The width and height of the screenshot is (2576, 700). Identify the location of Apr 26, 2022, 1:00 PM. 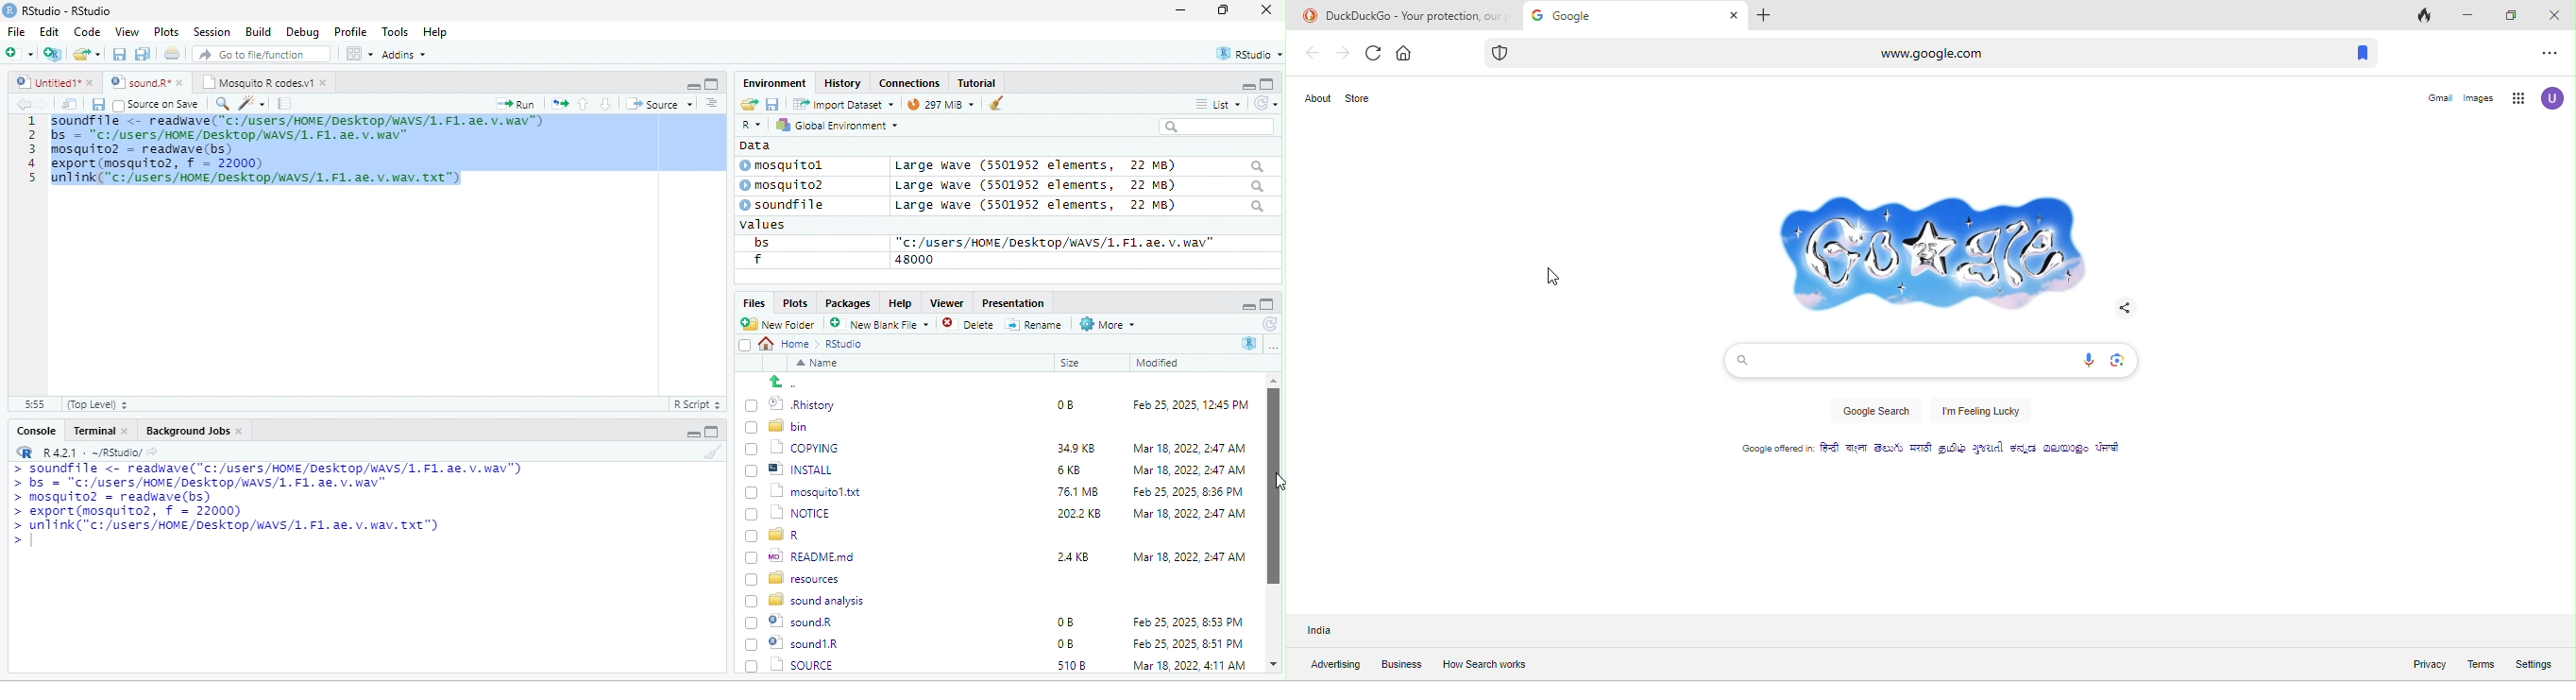
(1190, 667).